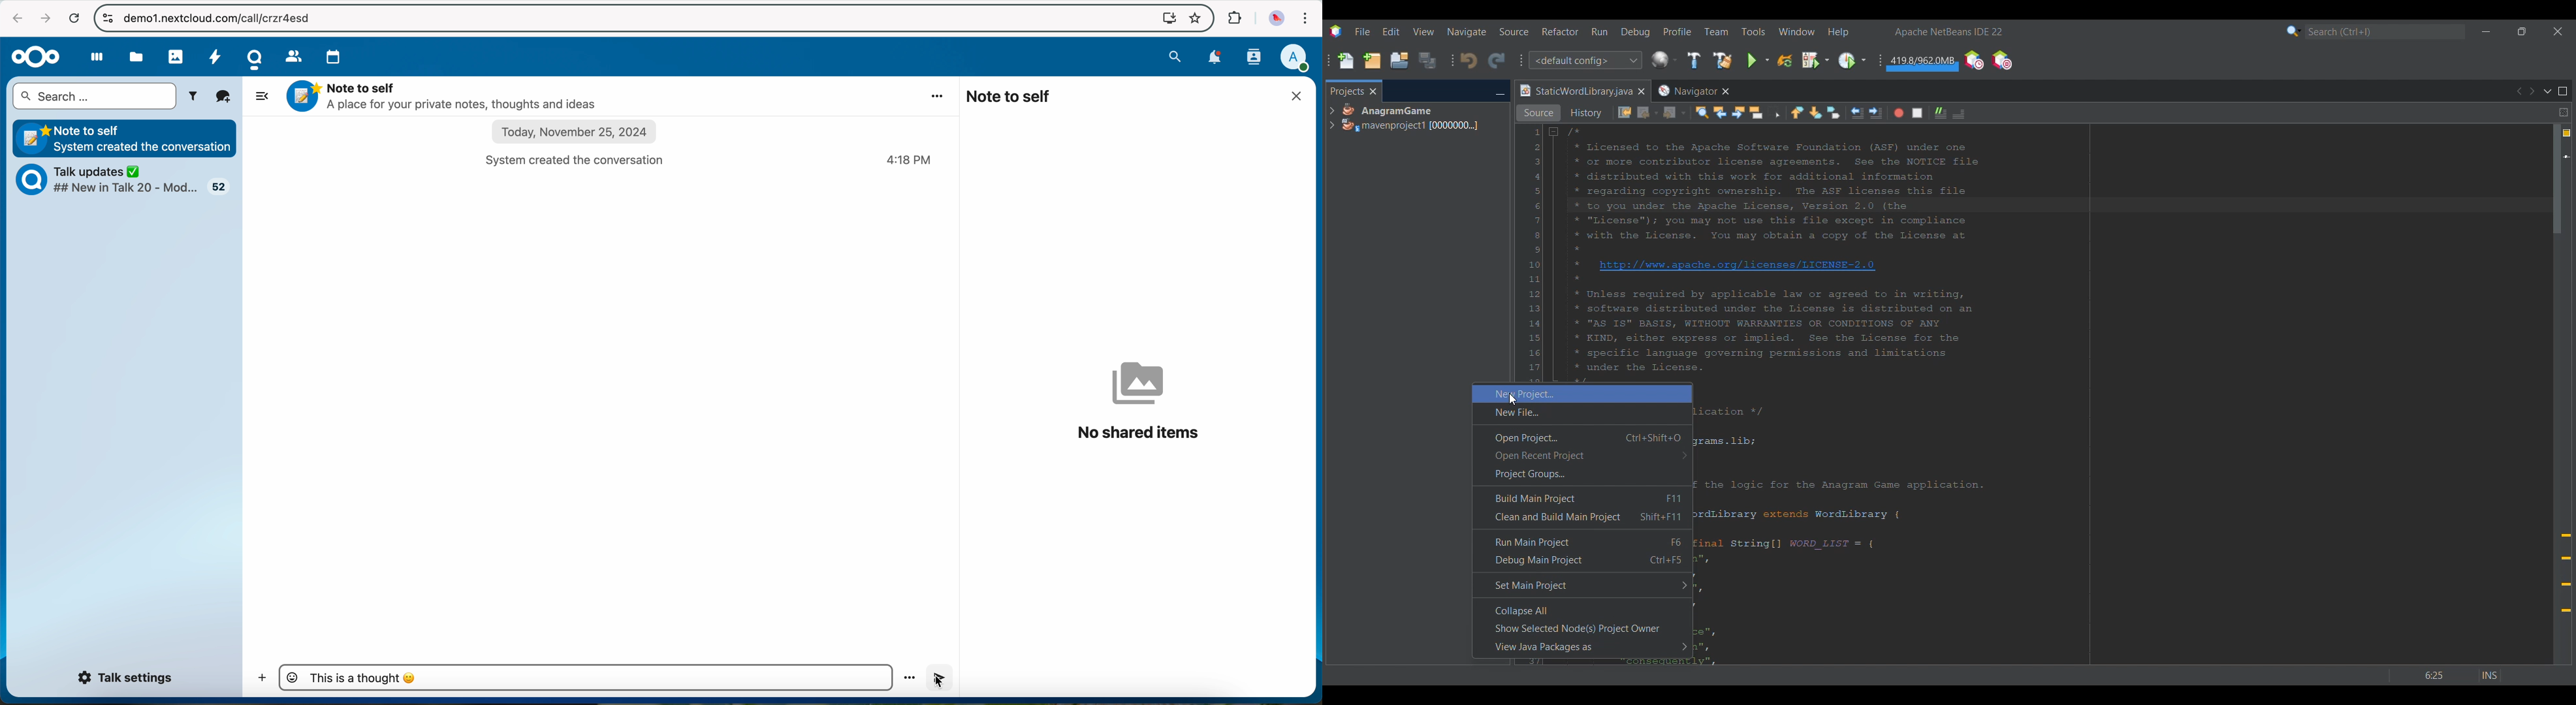  I want to click on user profile, so click(1299, 58).